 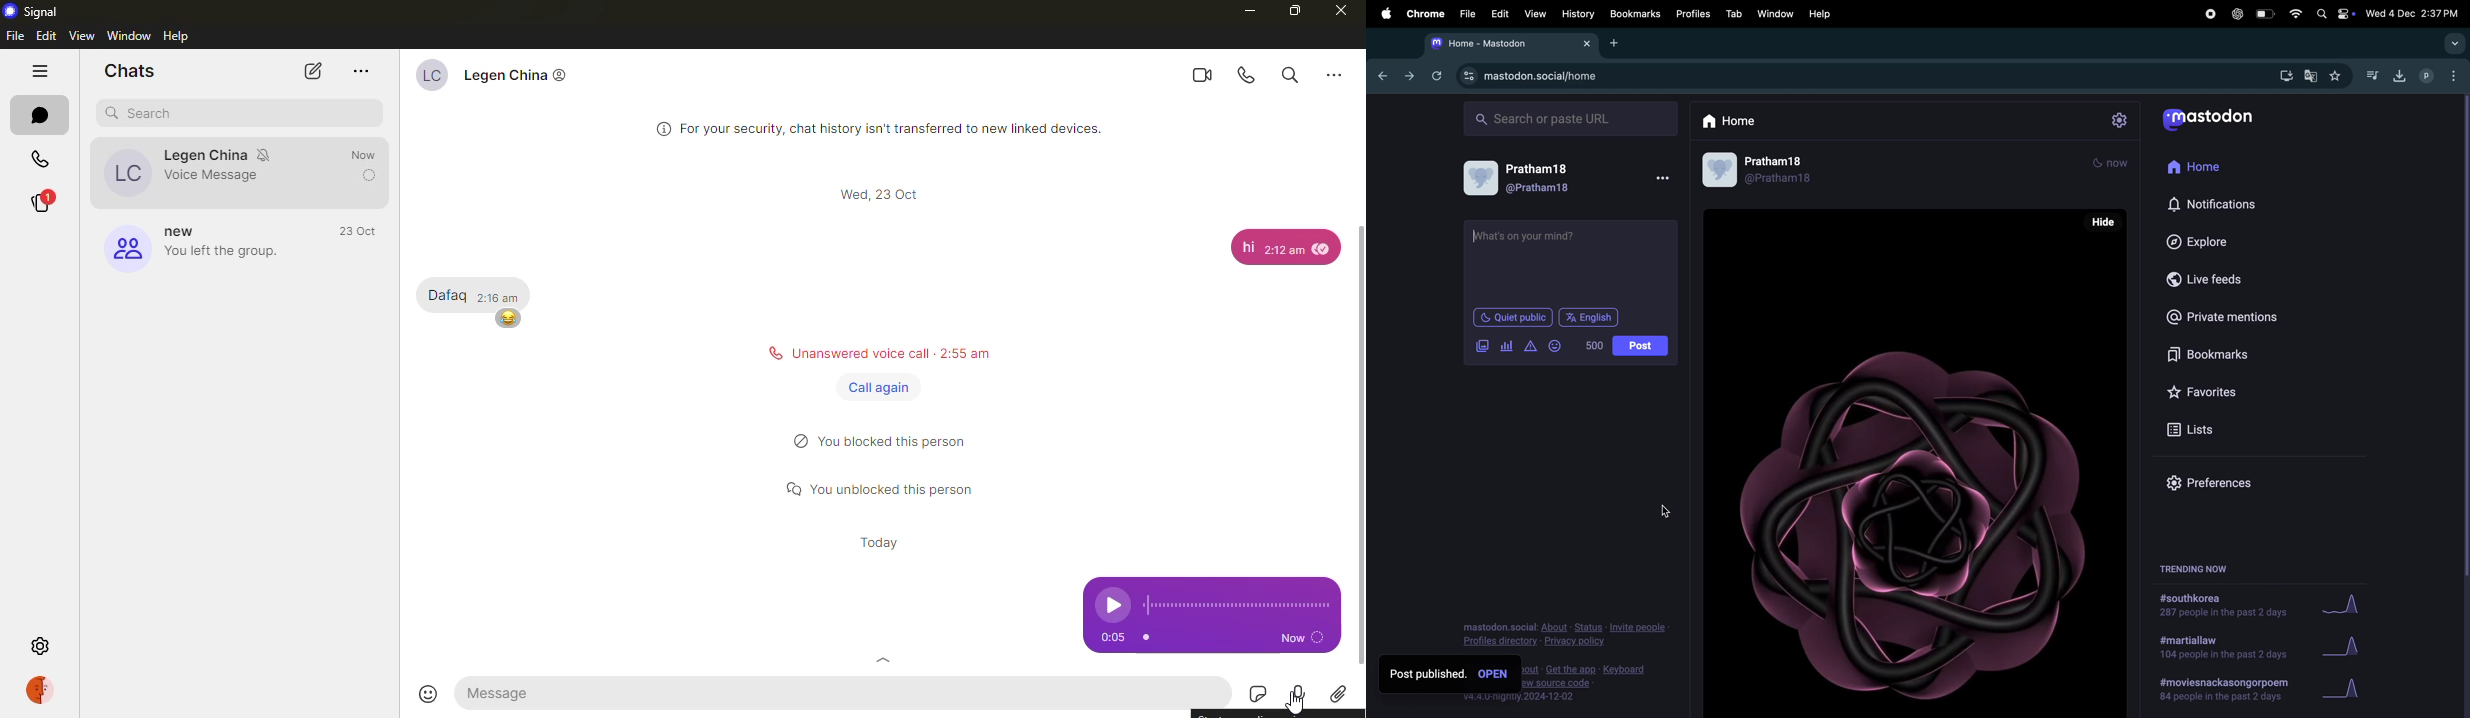 What do you see at coordinates (1530, 347) in the screenshot?
I see `alerts` at bounding box center [1530, 347].